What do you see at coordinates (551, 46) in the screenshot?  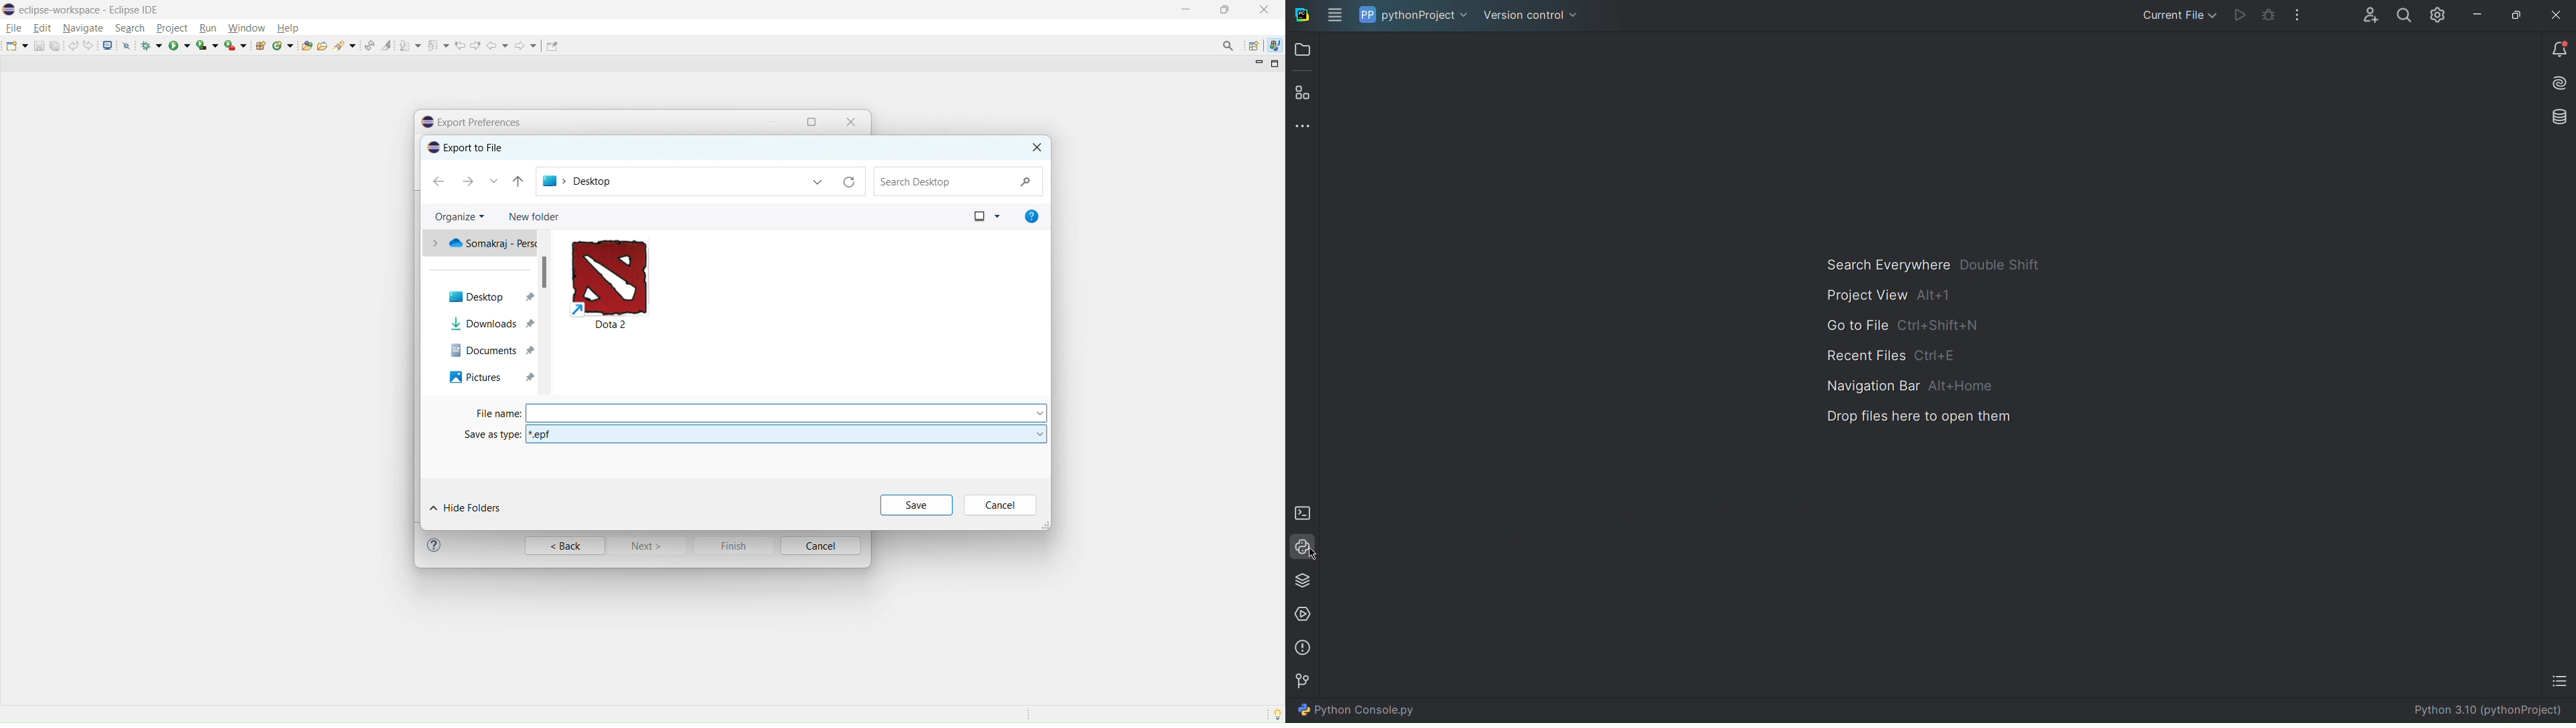 I see `pin editor` at bounding box center [551, 46].